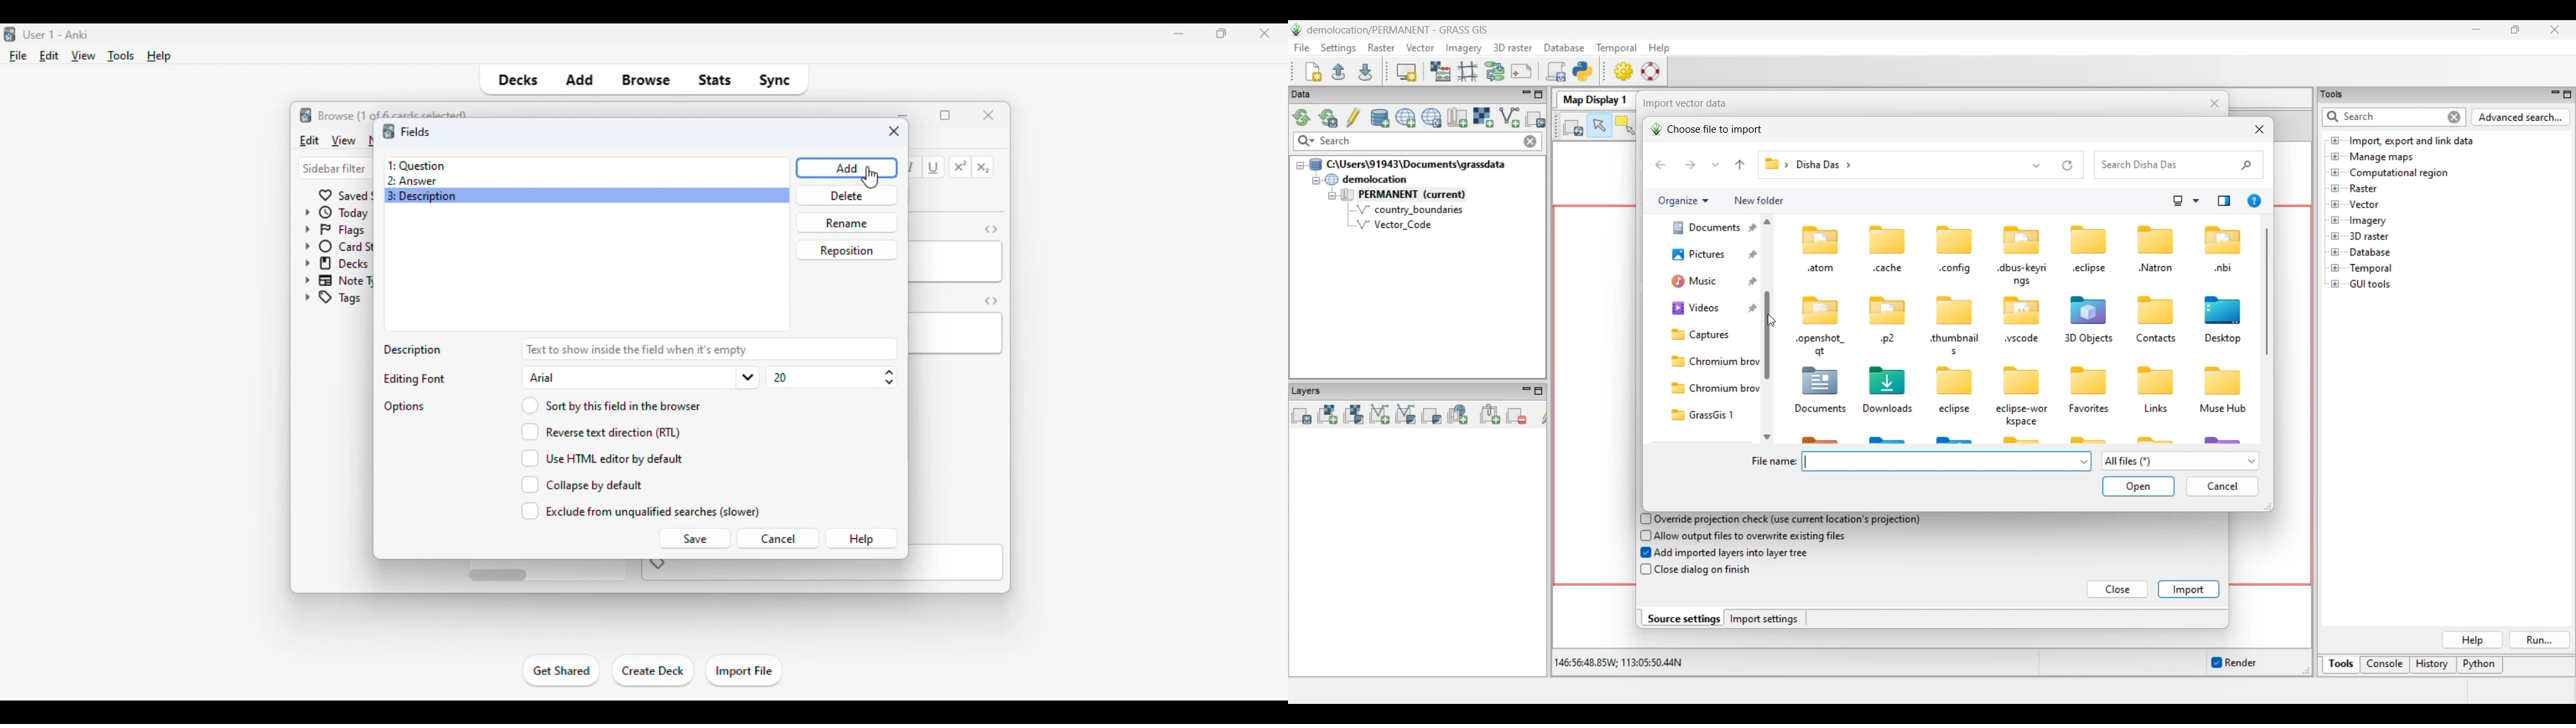 The height and width of the screenshot is (728, 2576). I want to click on underline, so click(934, 168).